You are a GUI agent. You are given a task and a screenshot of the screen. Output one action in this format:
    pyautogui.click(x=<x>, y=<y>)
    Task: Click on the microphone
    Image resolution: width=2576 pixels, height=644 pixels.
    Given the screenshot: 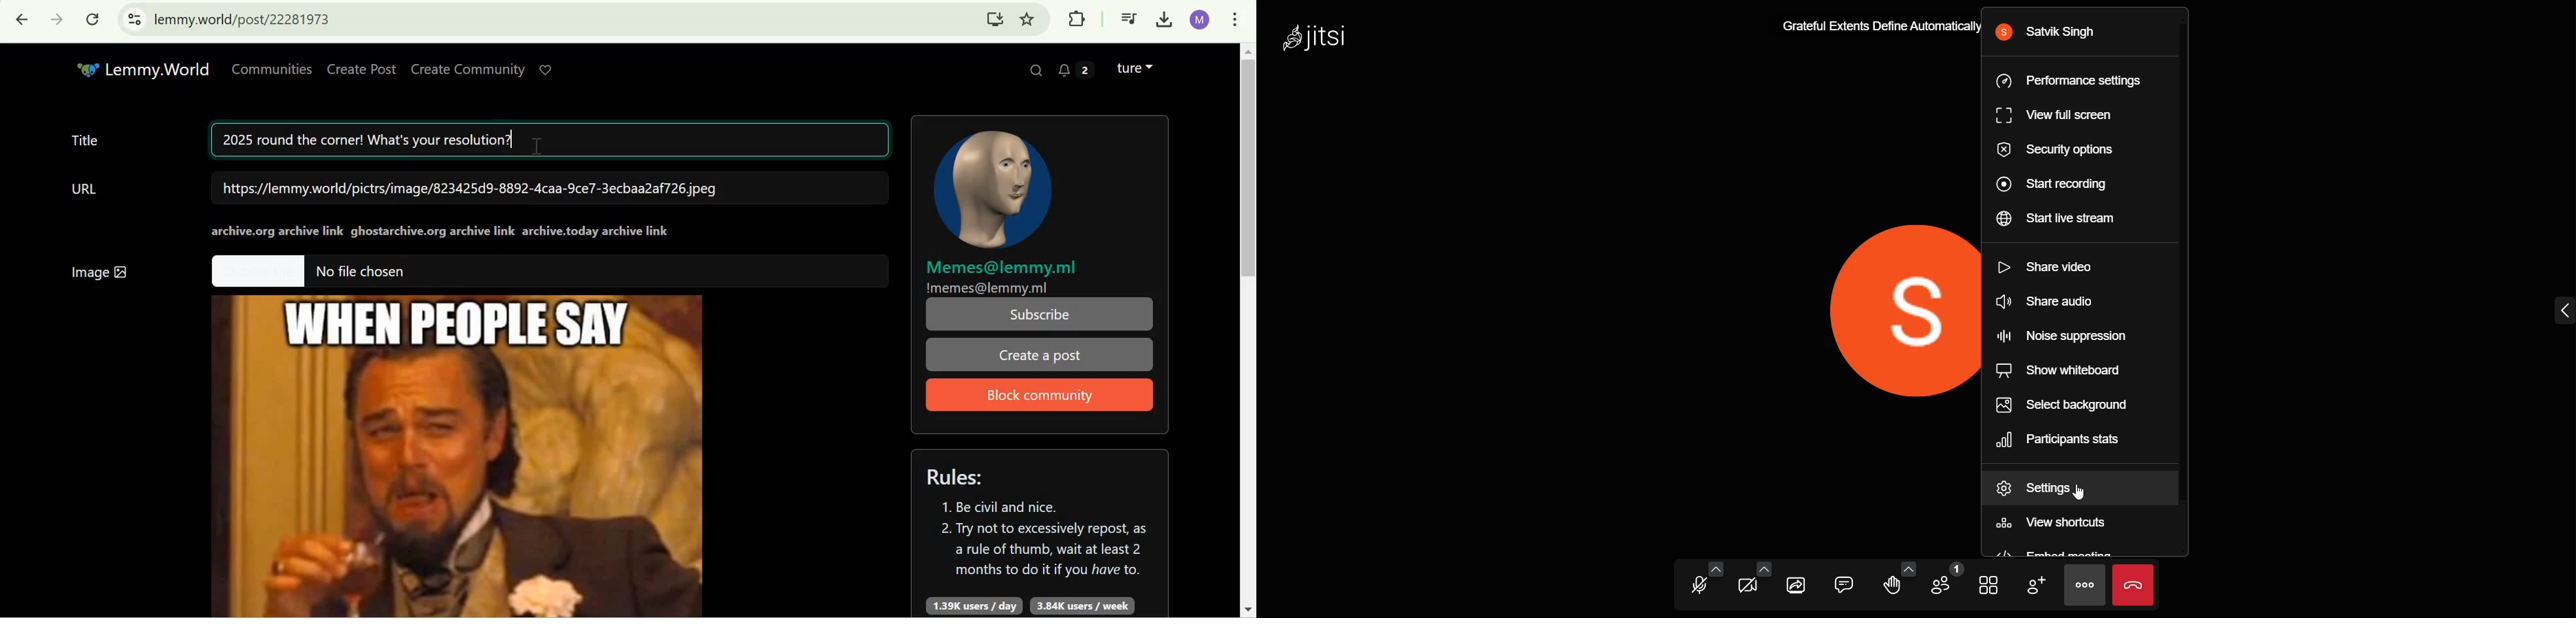 What is the action you would take?
    pyautogui.click(x=1696, y=586)
    